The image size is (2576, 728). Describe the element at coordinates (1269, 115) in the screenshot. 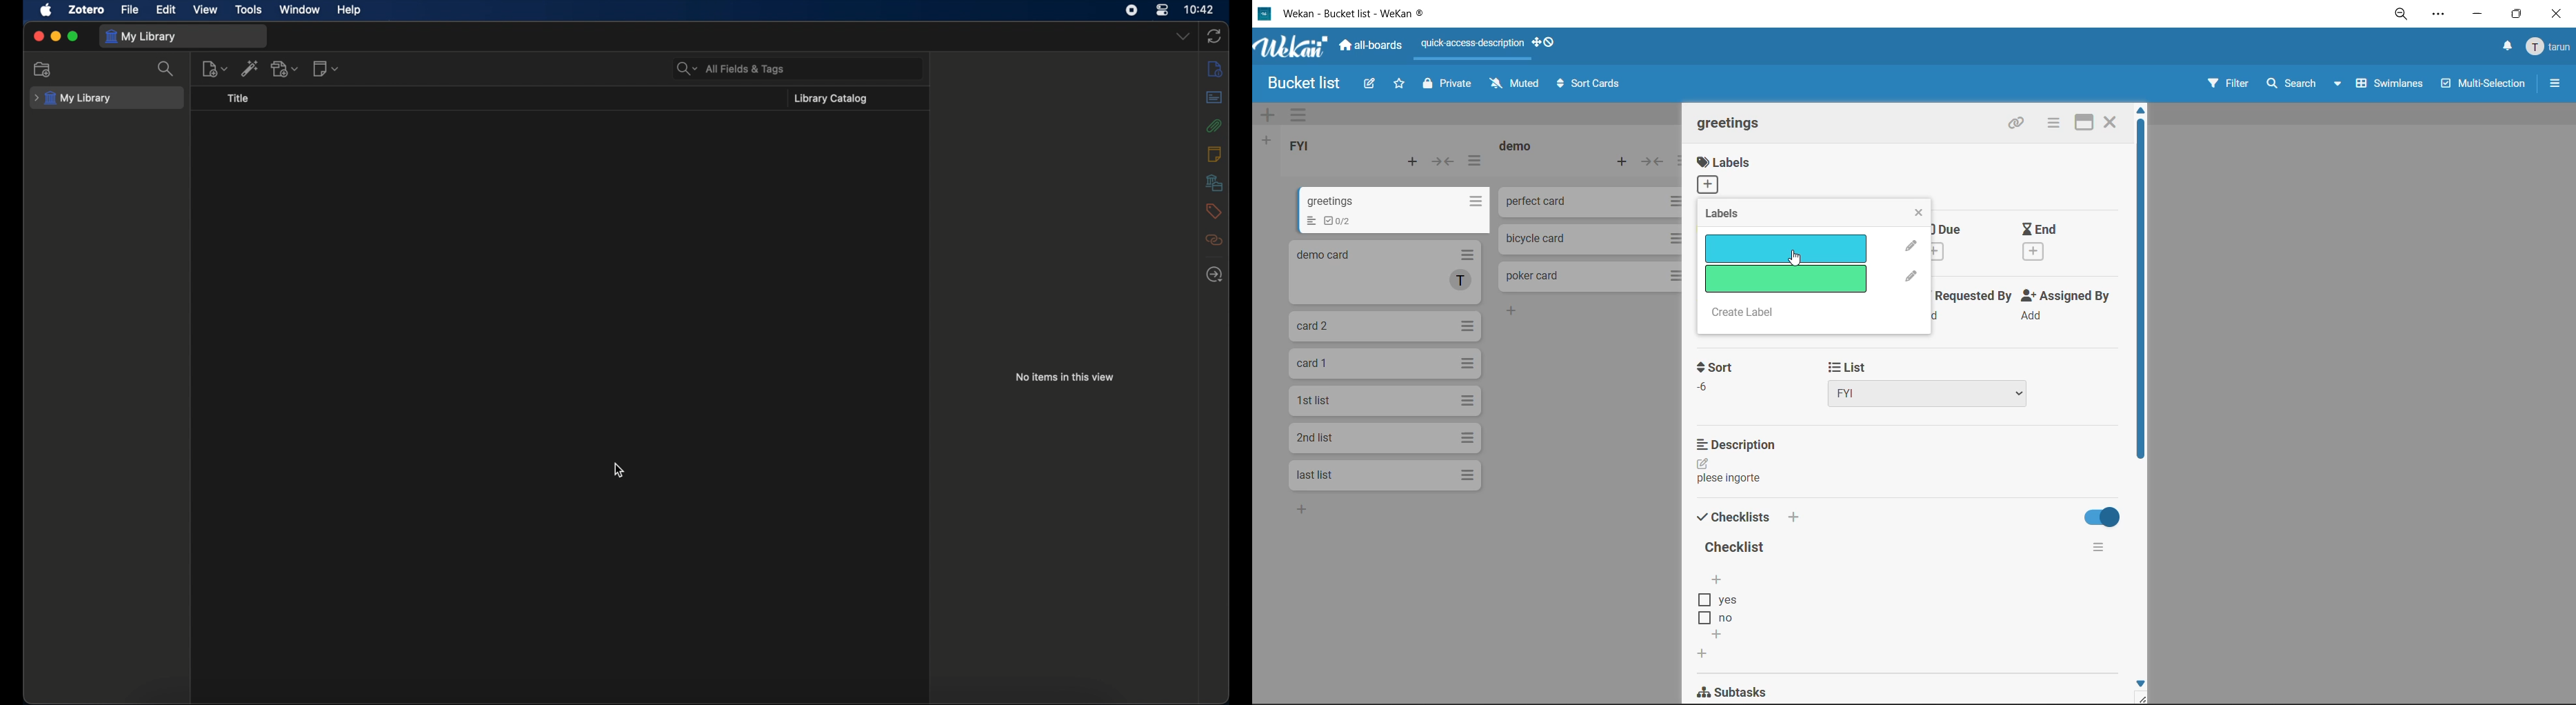

I see `add swimlane` at that location.